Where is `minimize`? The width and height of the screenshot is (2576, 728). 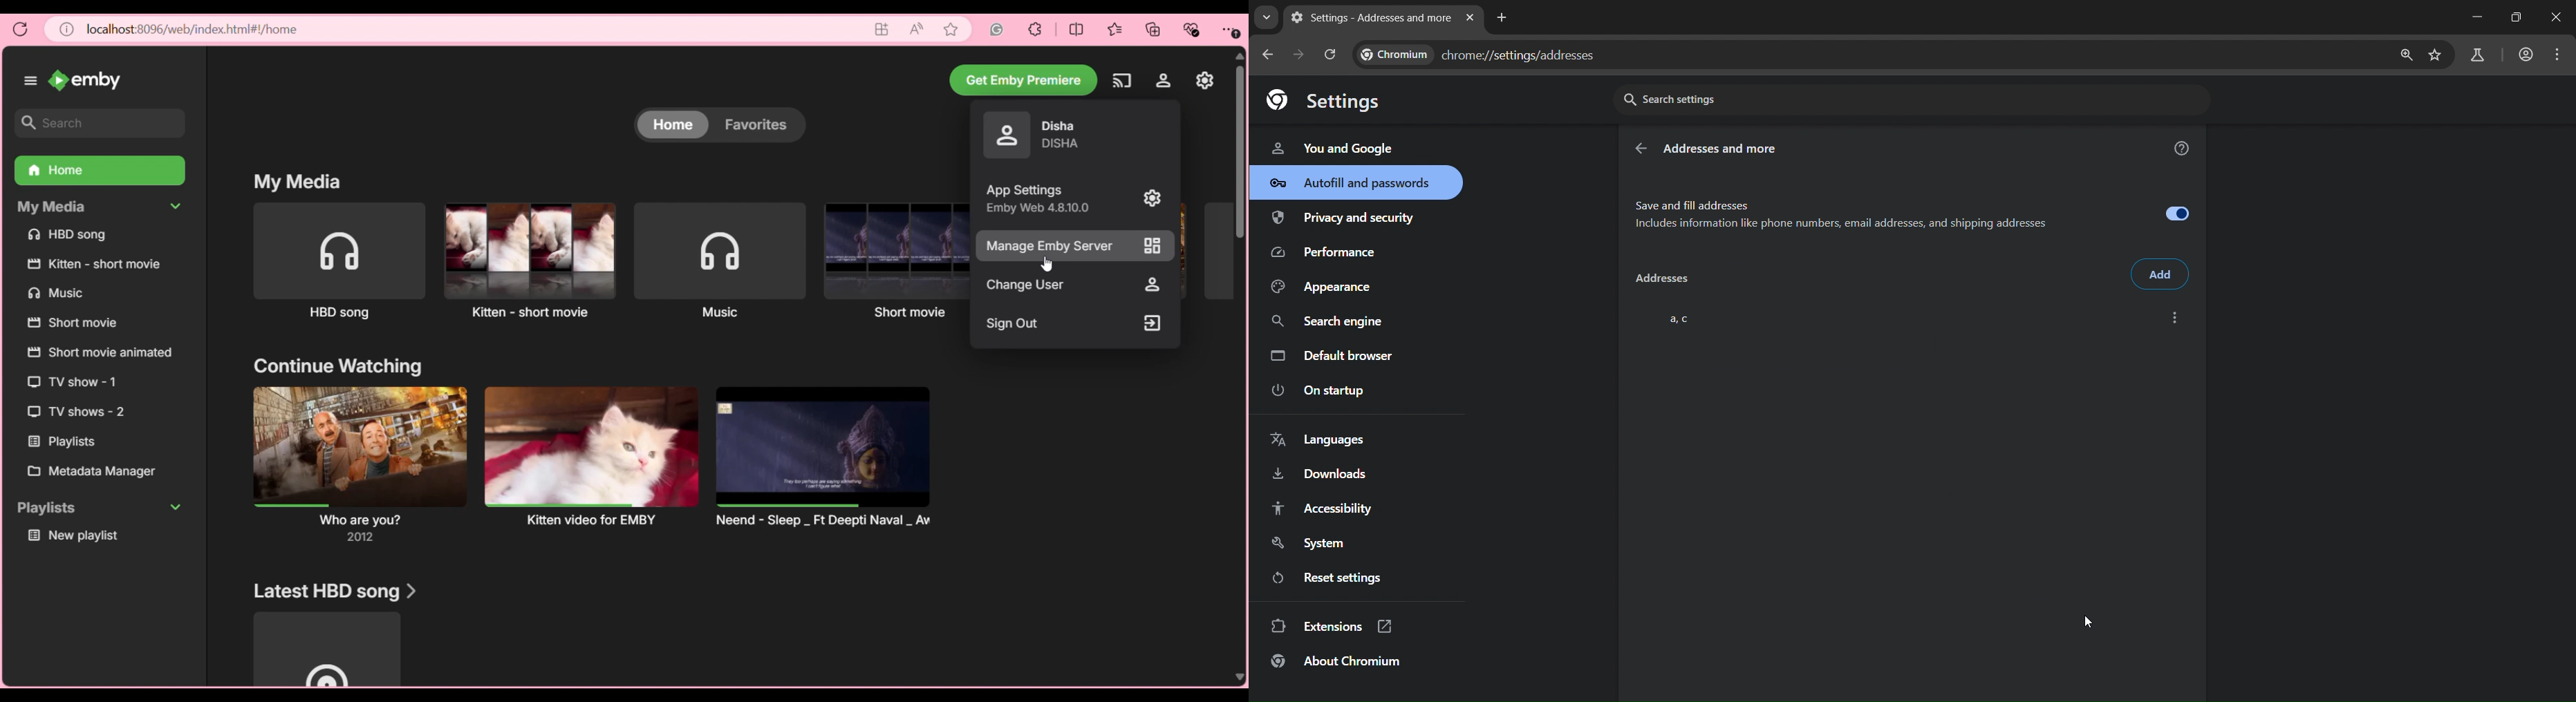
minimize is located at coordinates (2474, 17).